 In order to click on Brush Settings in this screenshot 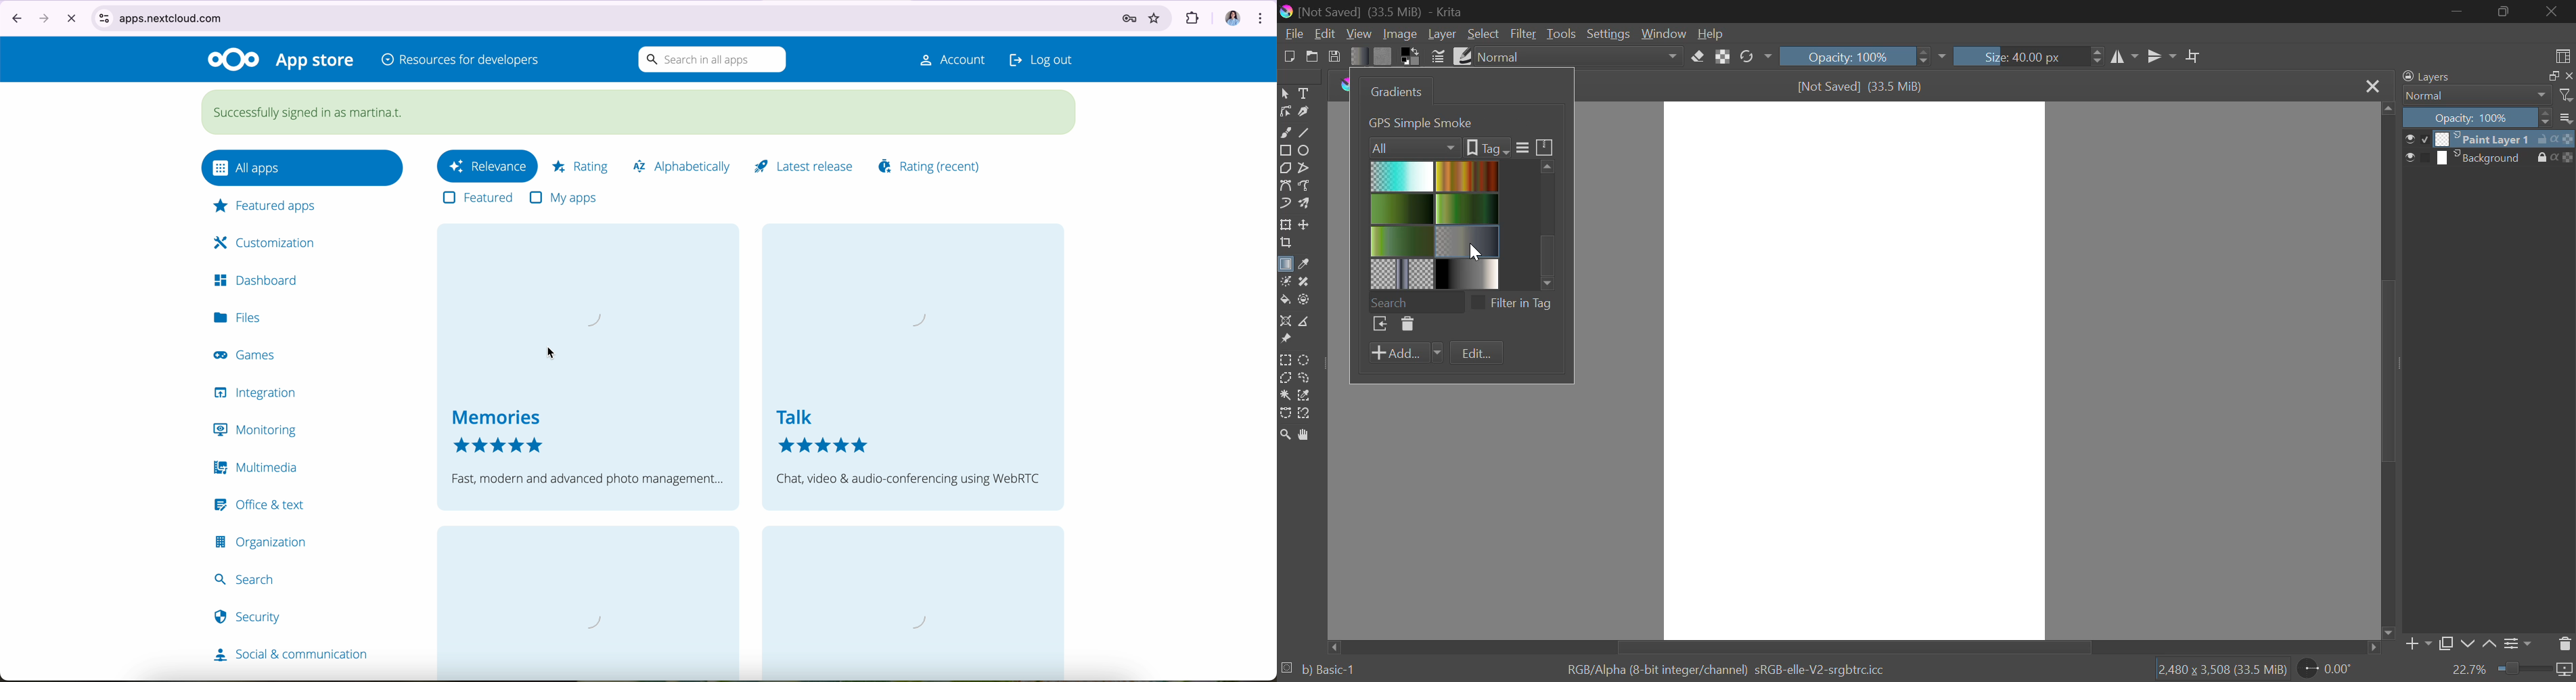, I will do `click(1438, 55)`.